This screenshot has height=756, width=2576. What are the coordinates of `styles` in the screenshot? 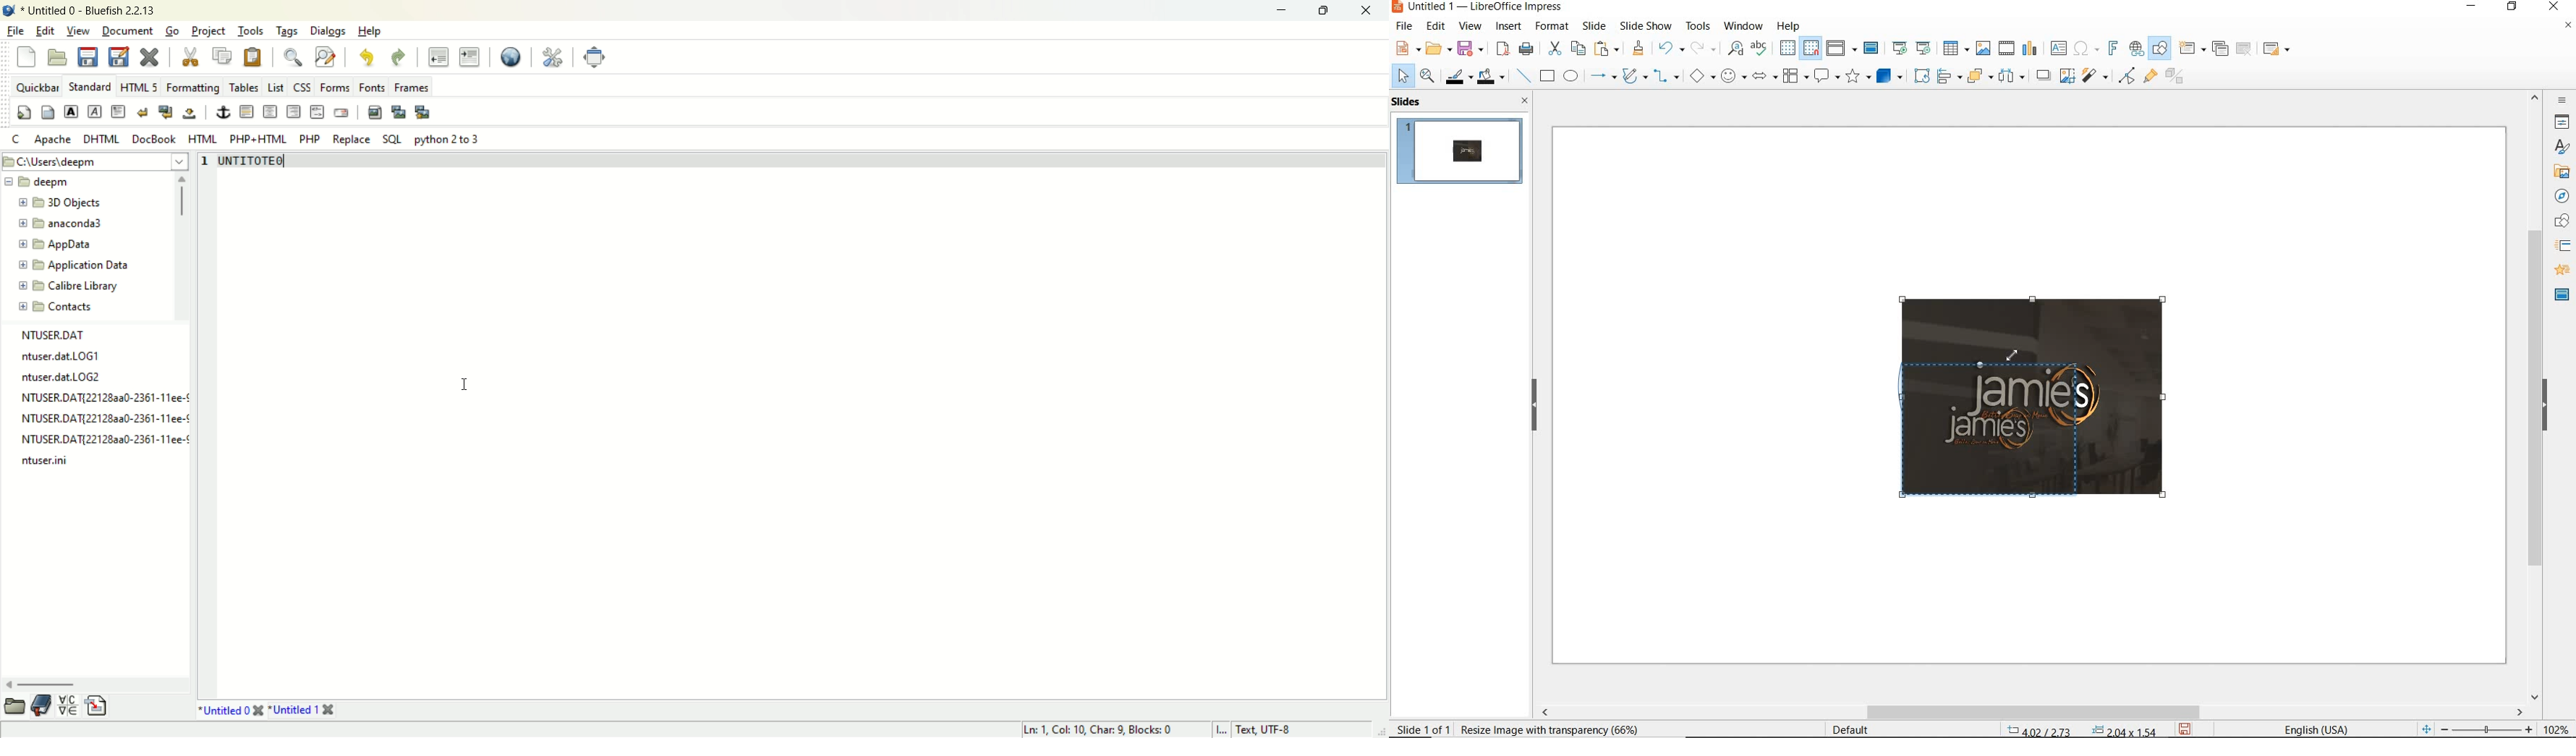 It's located at (2562, 148).